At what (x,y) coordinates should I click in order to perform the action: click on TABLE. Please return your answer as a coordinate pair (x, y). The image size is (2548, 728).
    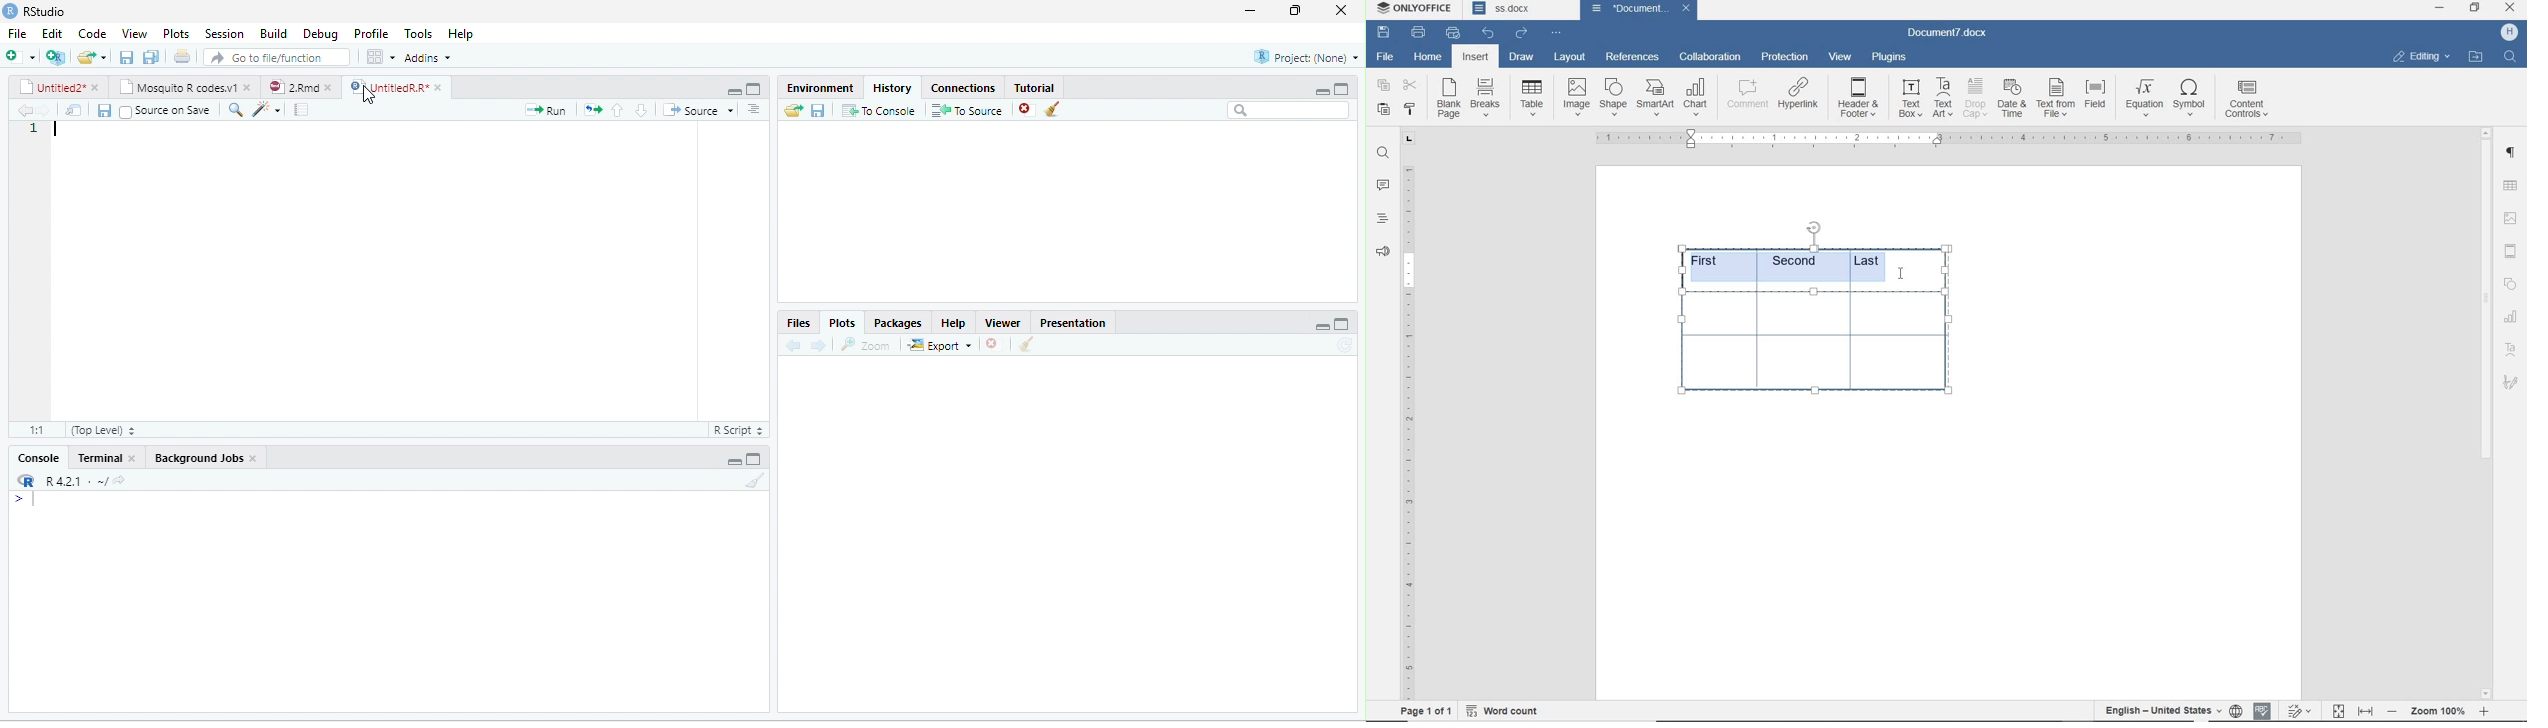
    Looking at the image, I should click on (2511, 185).